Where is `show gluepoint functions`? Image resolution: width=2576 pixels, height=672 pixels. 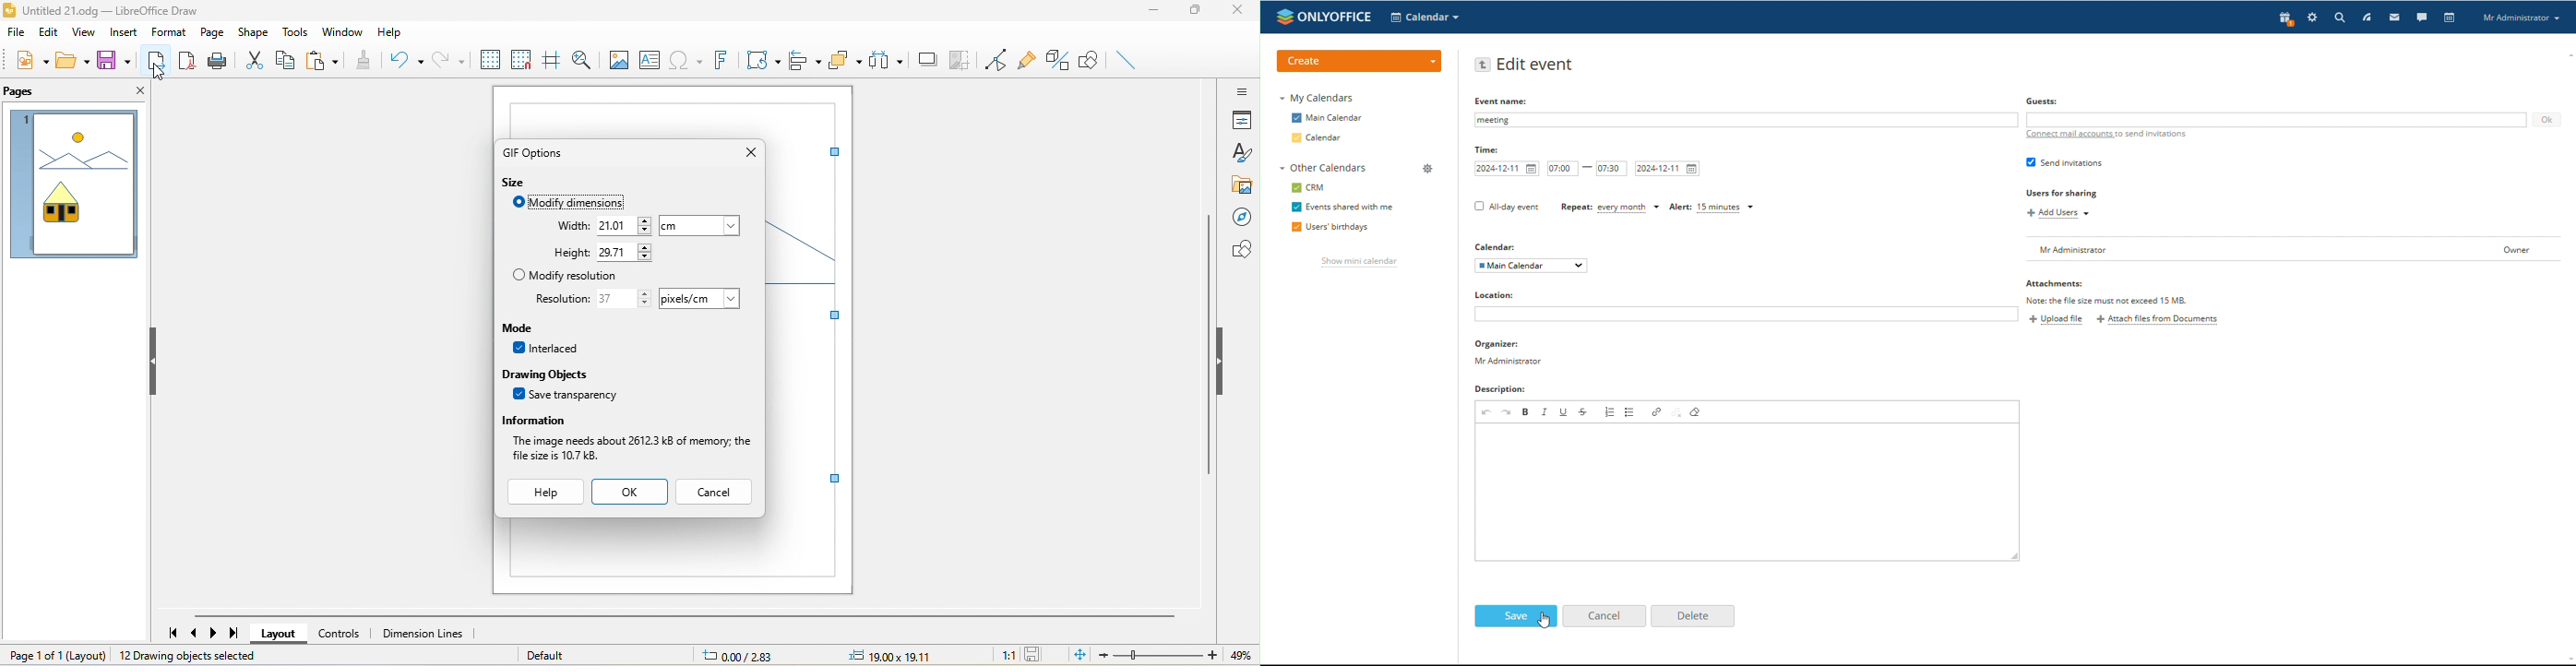
show gluepoint functions is located at coordinates (1032, 63).